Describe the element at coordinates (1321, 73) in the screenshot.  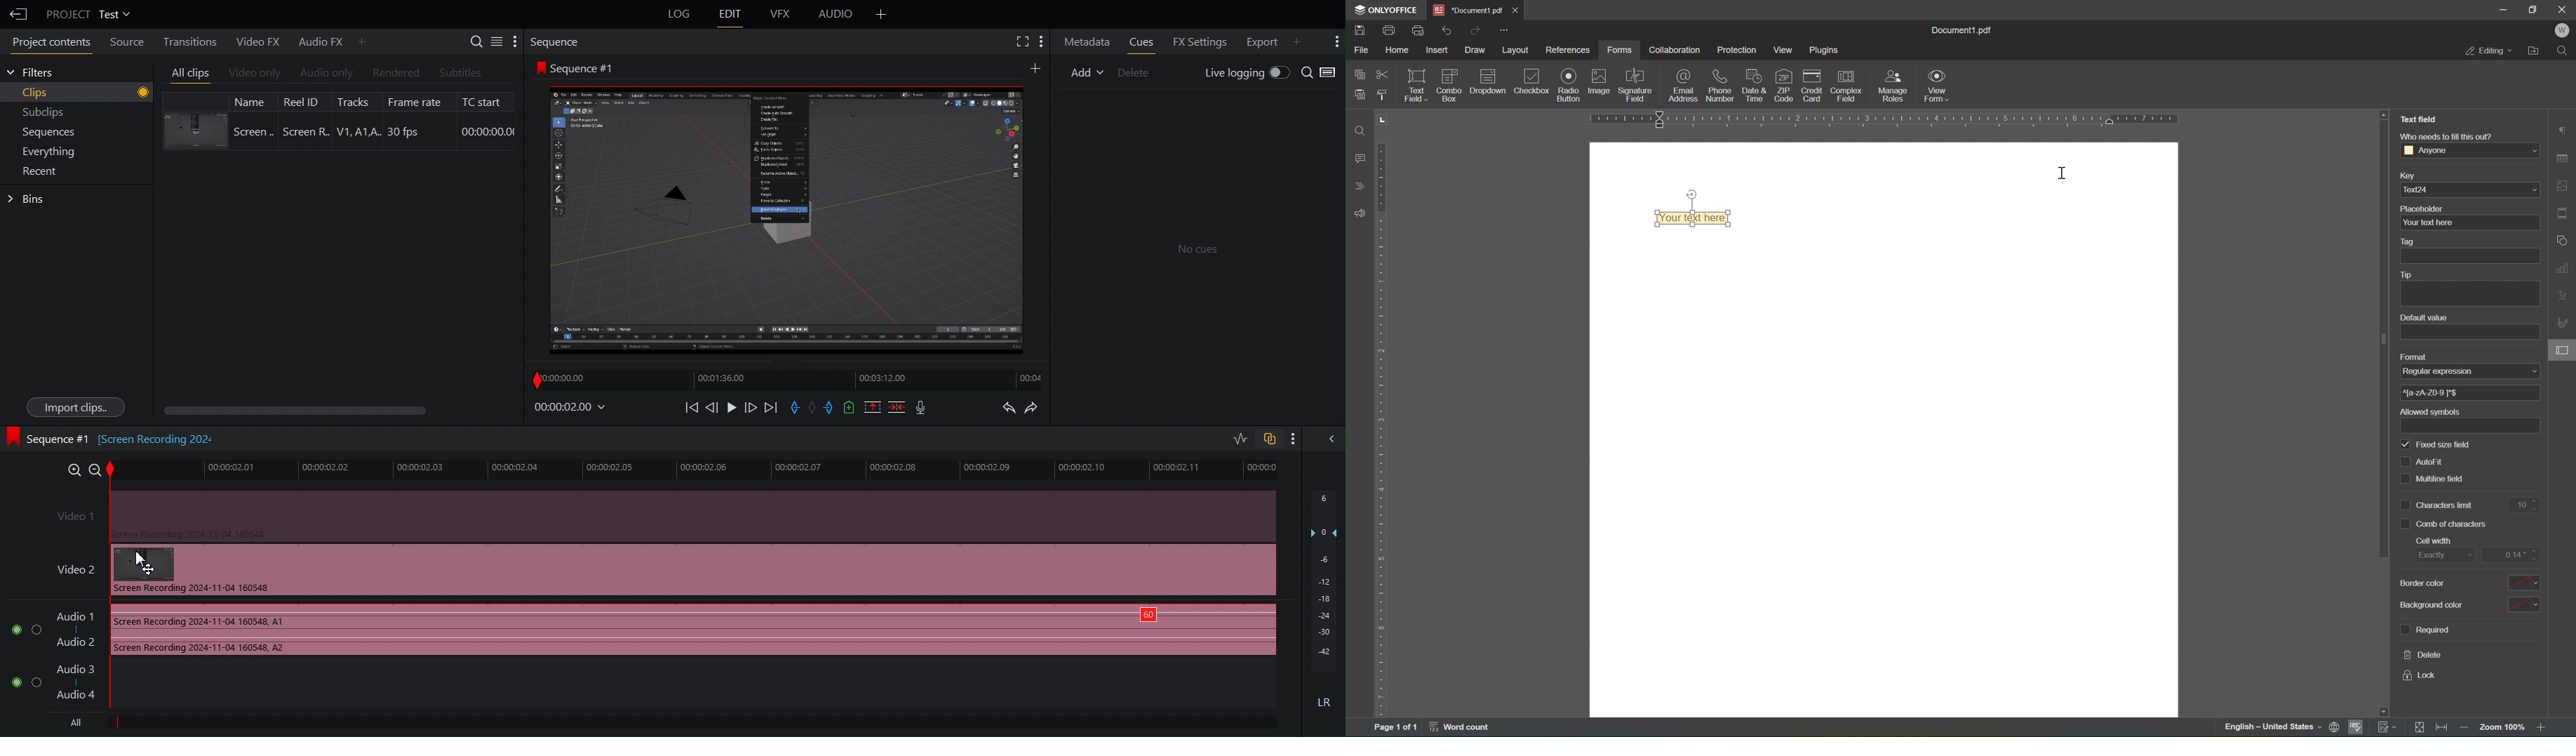
I see `Search` at that location.